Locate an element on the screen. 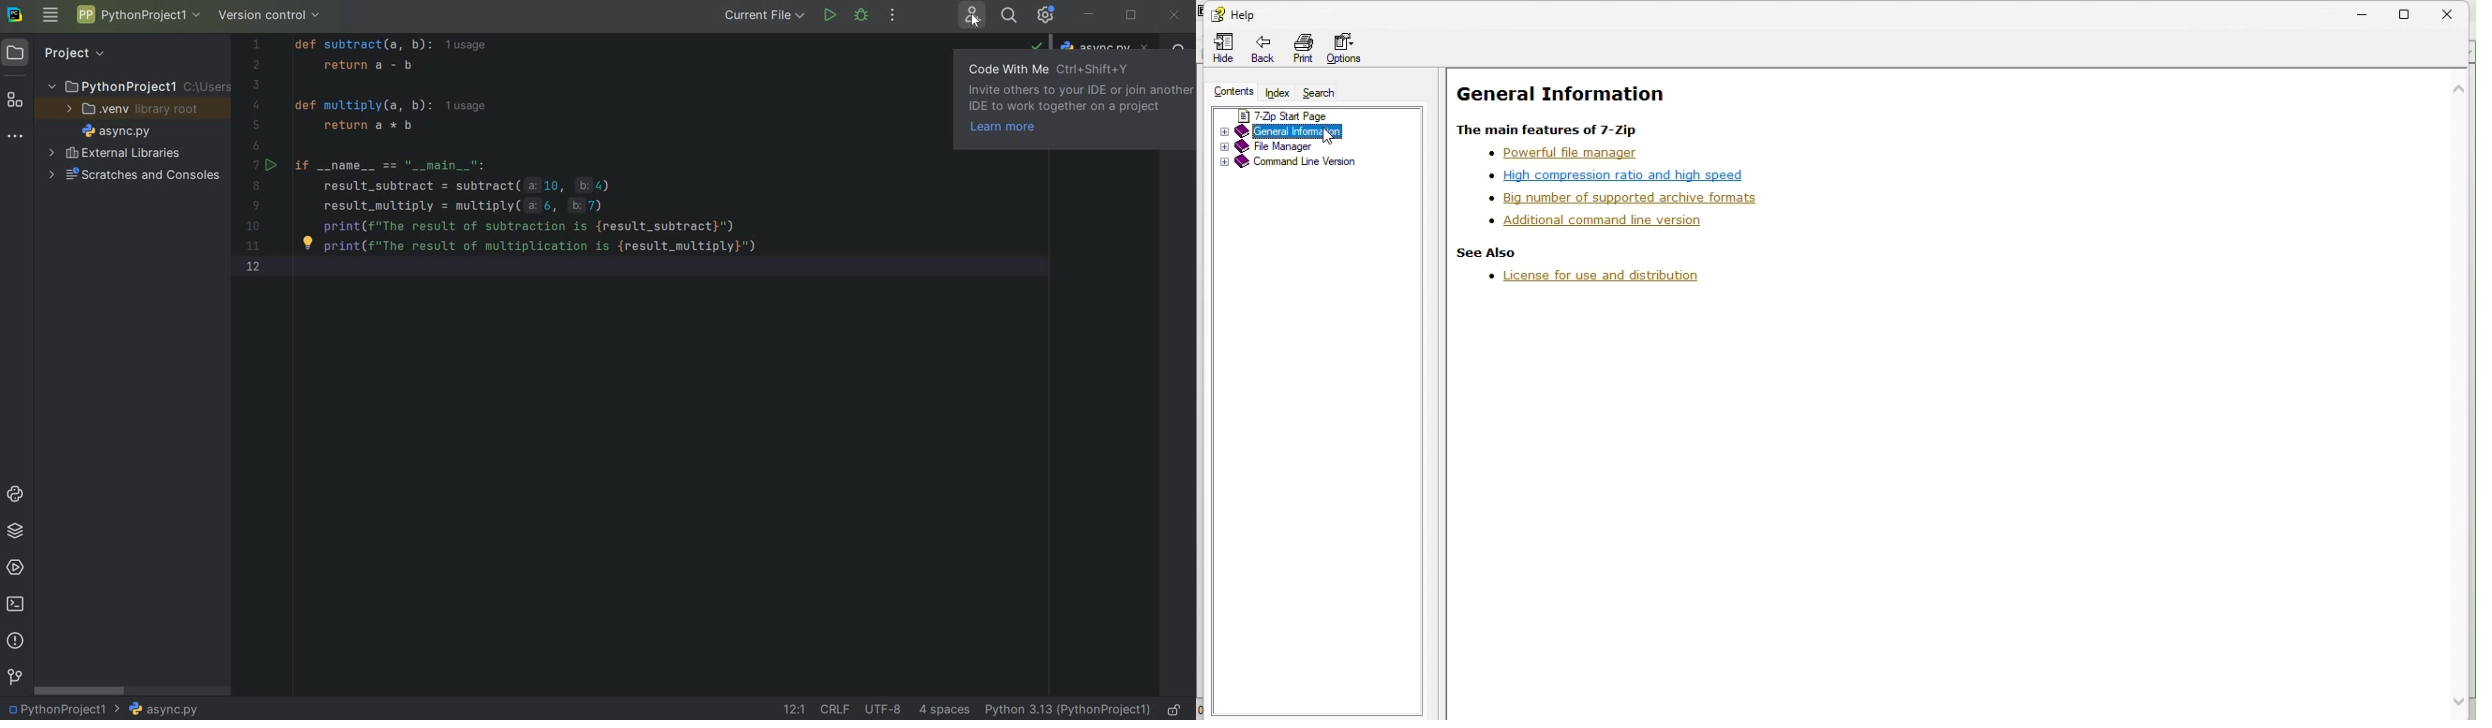  Hide is located at coordinates (1218, 45).